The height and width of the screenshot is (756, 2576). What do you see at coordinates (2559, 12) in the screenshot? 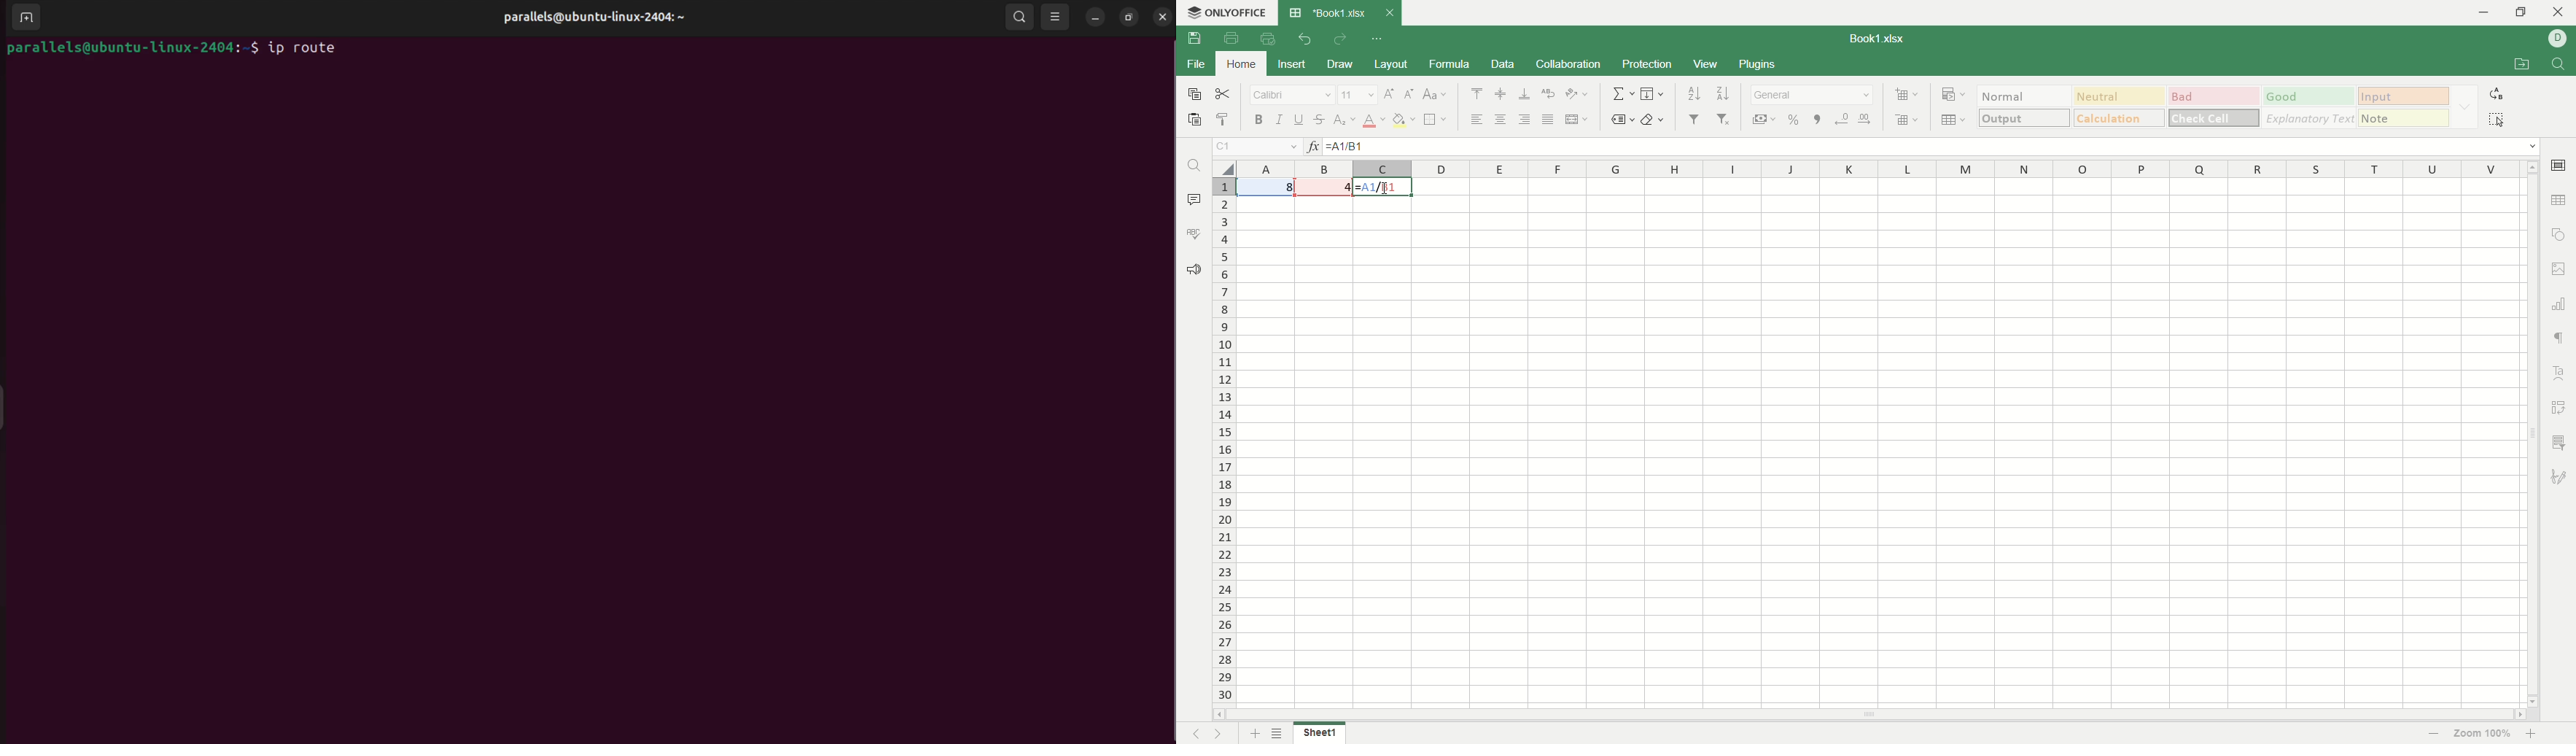
I see `close` at bounding box center [2559, 12].